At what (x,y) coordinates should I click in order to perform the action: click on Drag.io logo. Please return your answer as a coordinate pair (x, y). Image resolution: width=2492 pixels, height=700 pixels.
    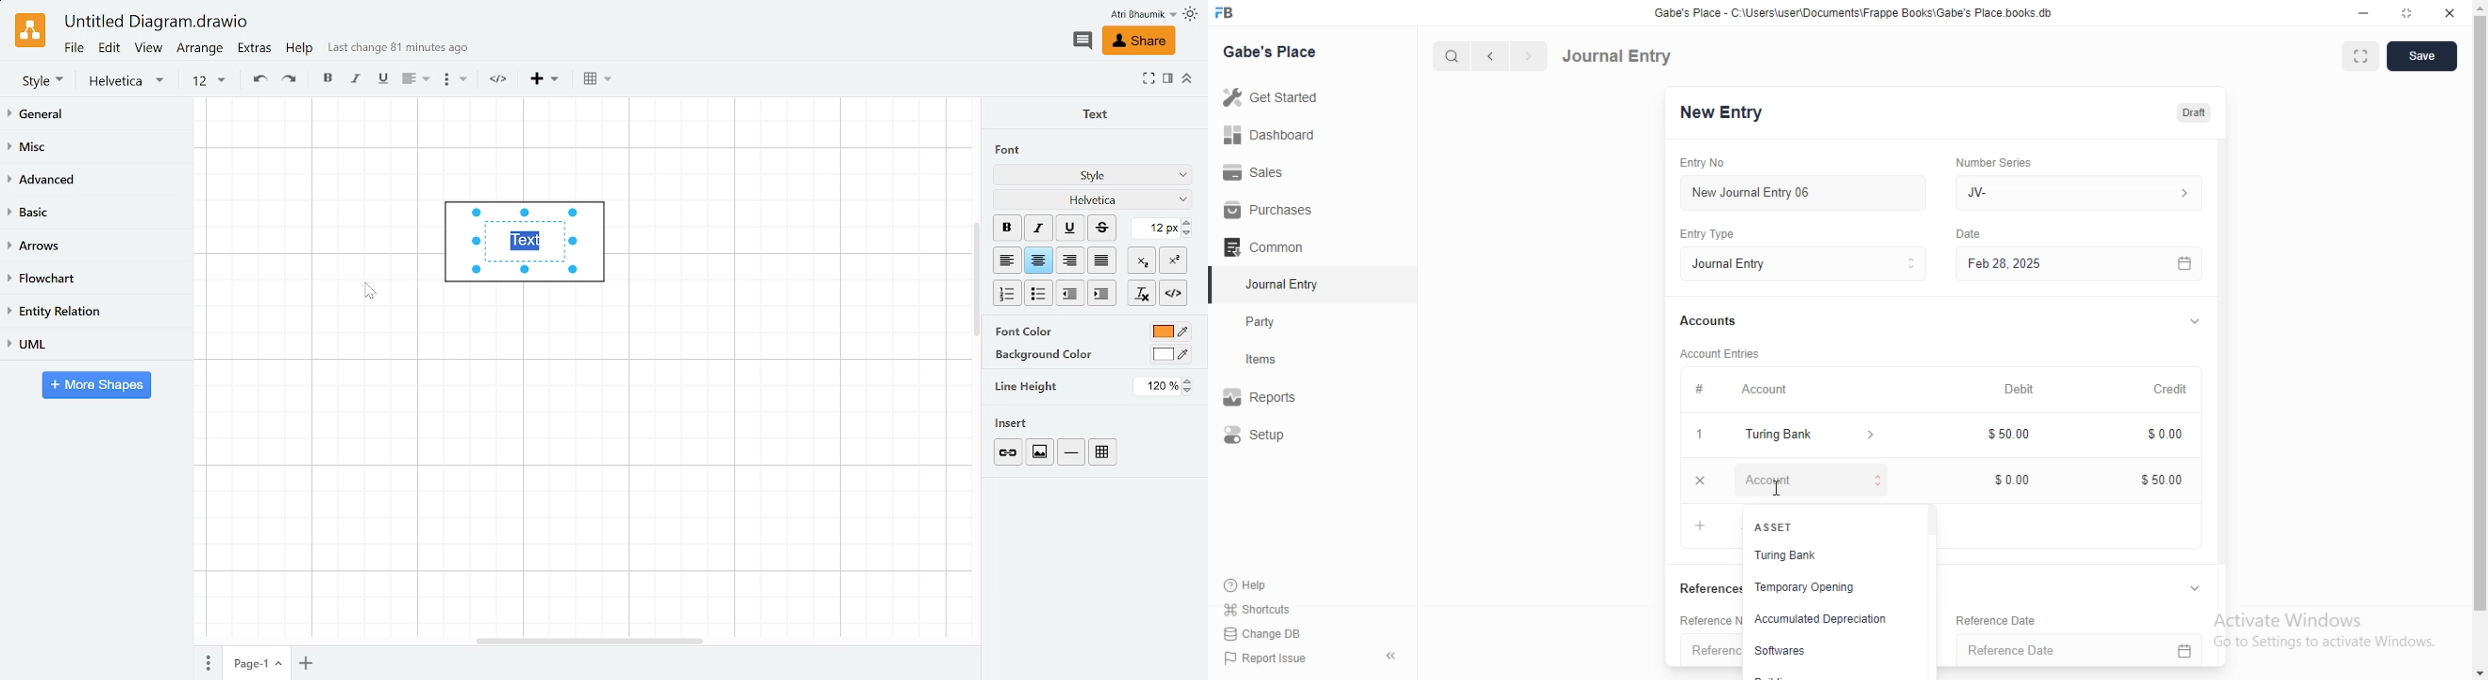
    Looking at the image, I should click on (29, 30).